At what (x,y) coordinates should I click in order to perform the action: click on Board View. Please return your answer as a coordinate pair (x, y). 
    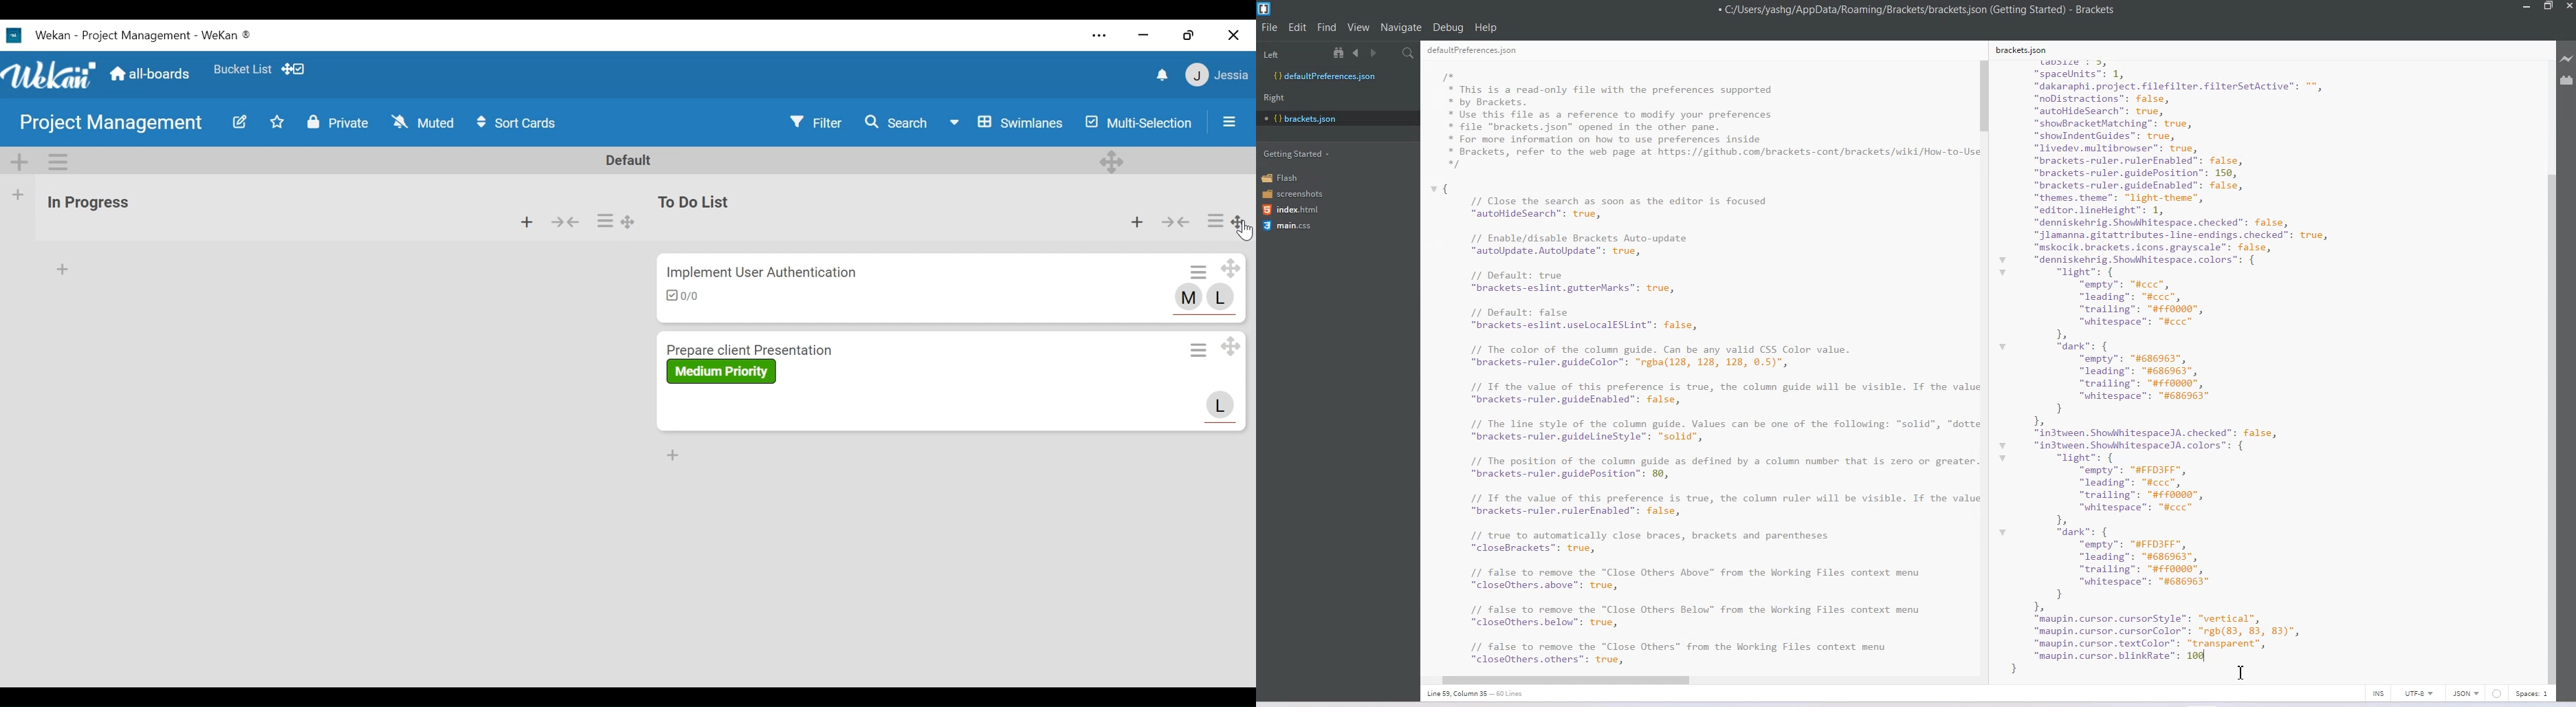
    Looking at the image, I should click on (1007, 122).